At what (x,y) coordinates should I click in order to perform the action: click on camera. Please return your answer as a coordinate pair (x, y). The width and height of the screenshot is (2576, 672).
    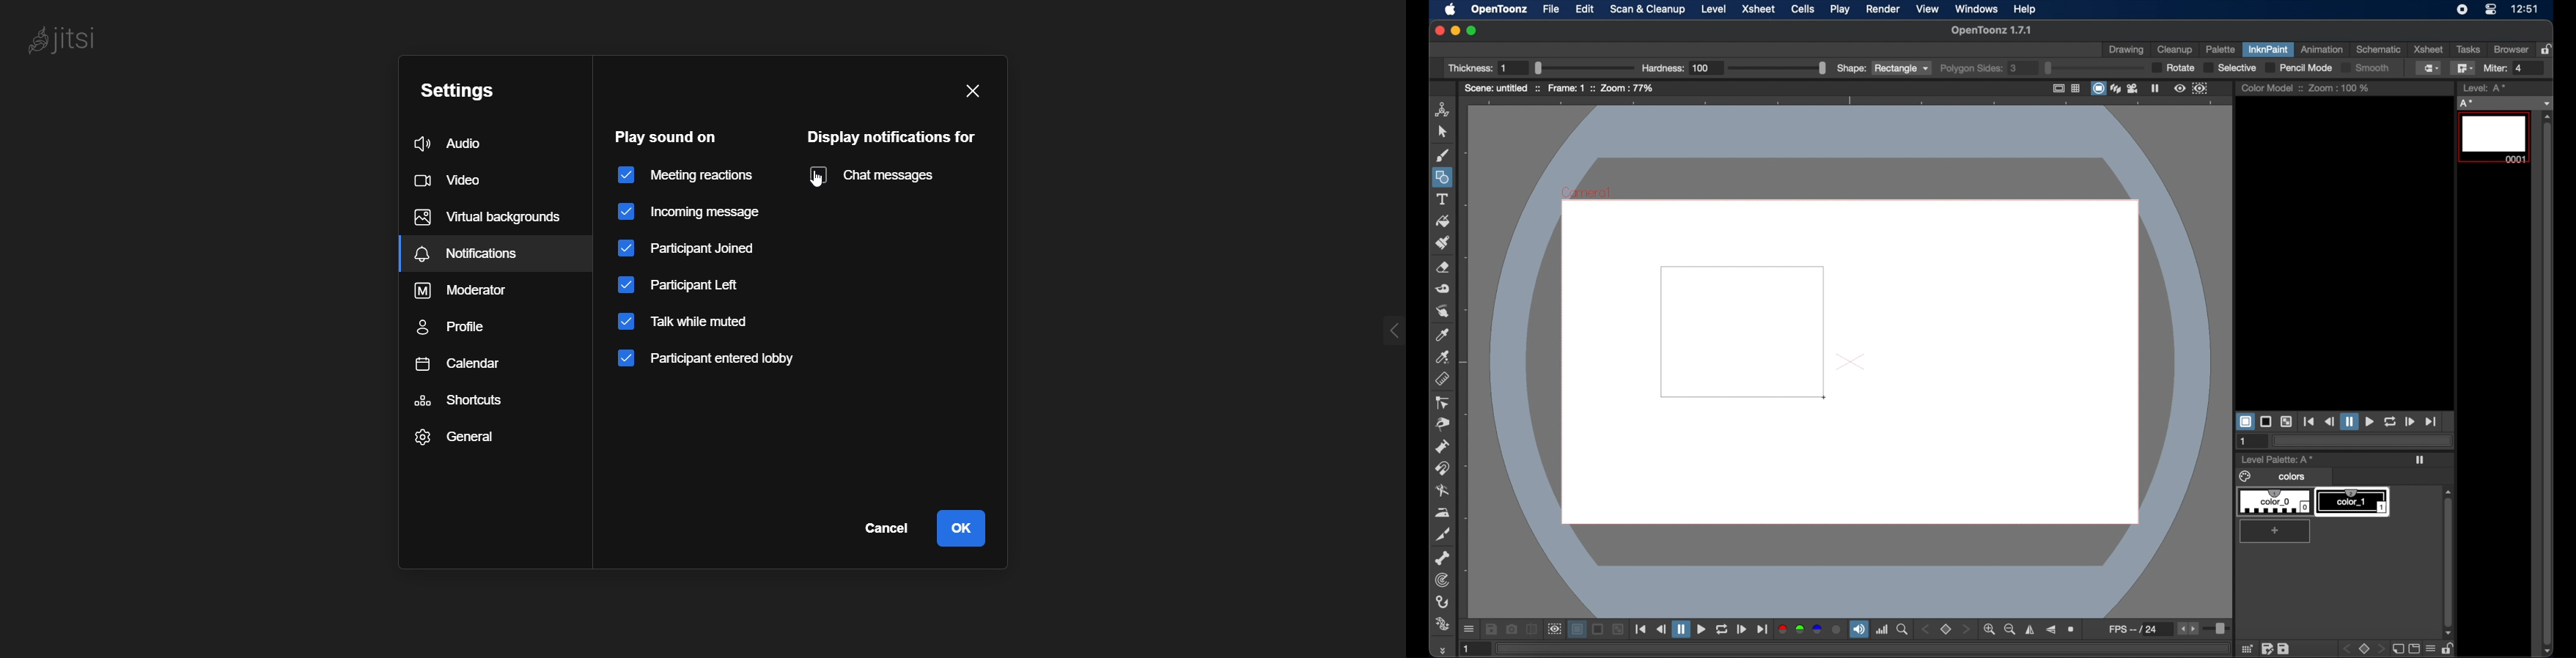
    Looking at the image, I should click on (2134, 88).